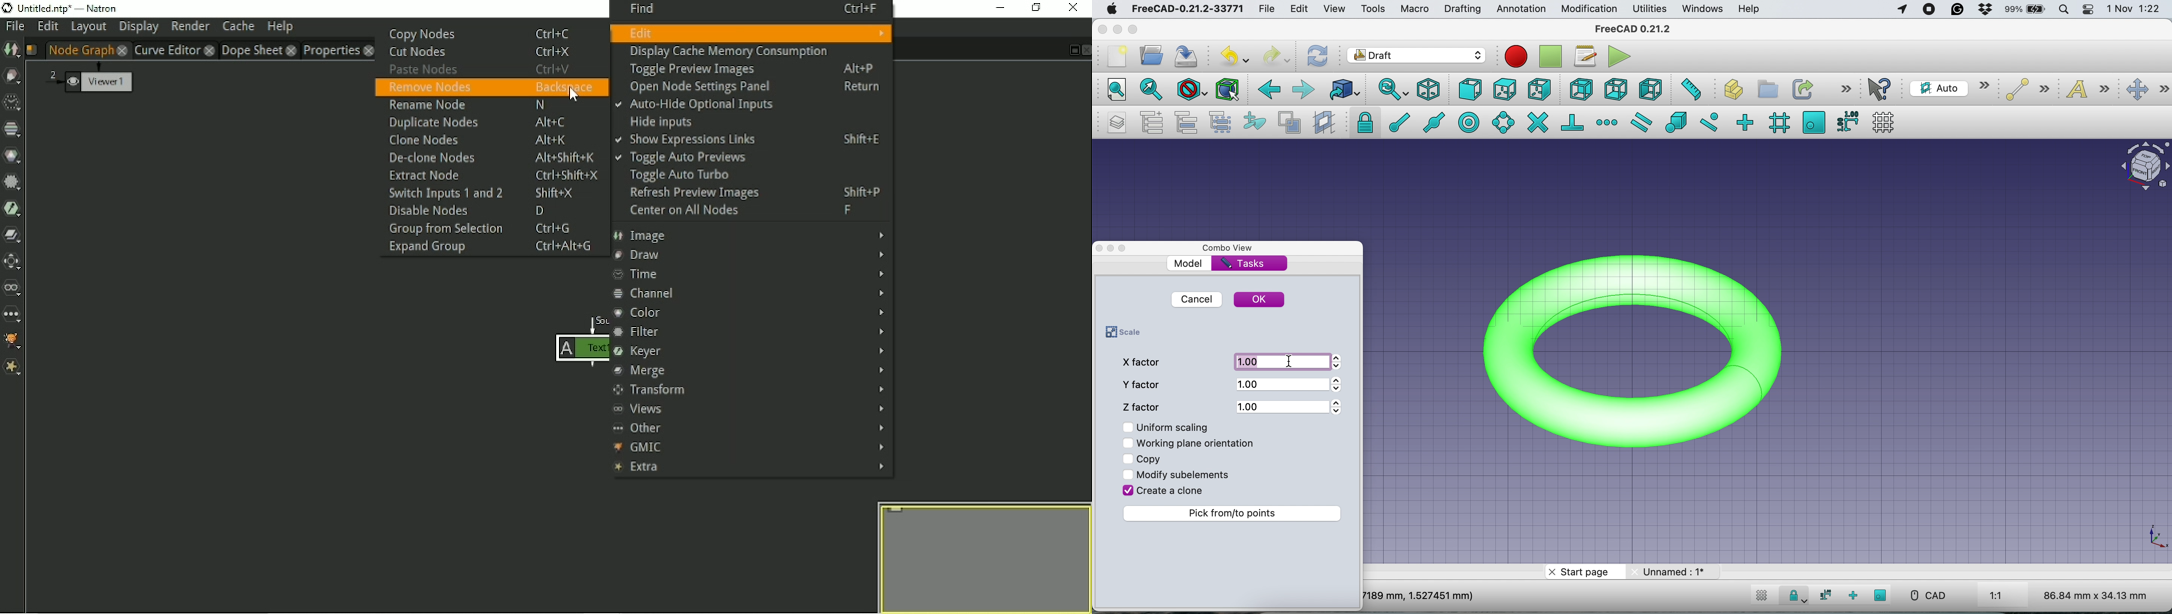  What do you see at coordinates (1882, 89) in the screenshot?
I see `what's this` at bounding box center [1882, 89].